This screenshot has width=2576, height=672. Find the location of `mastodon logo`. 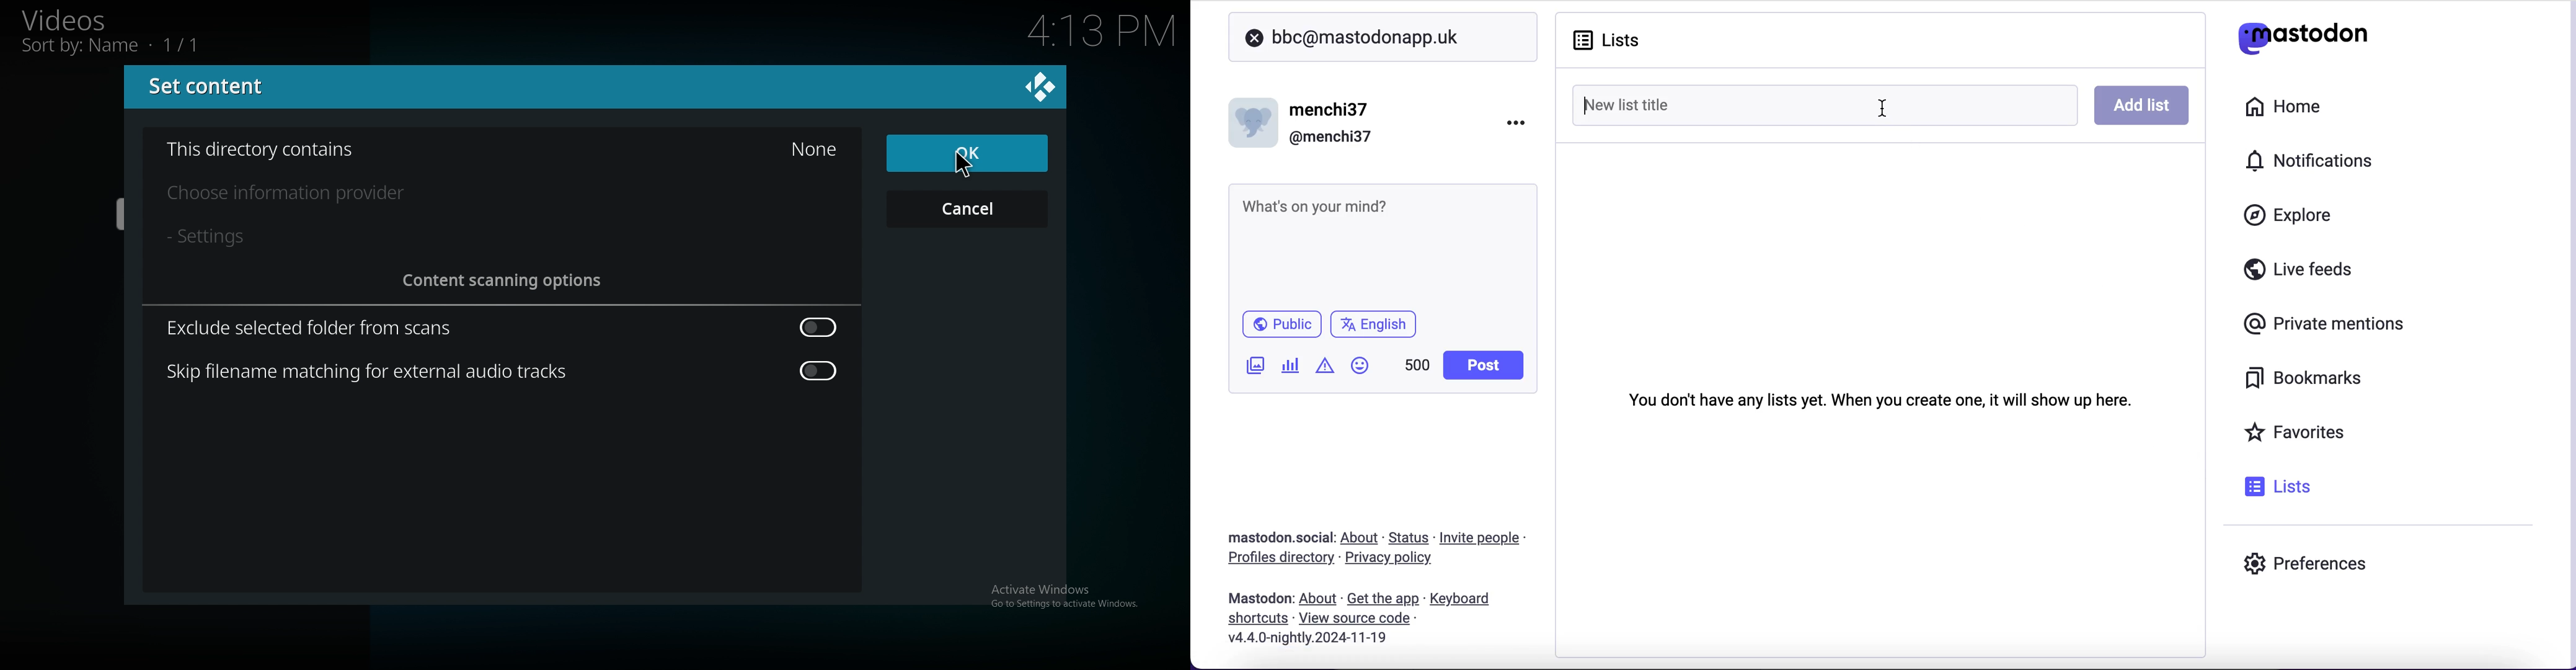

mastodon logo is located at coordinates (2303, 35).